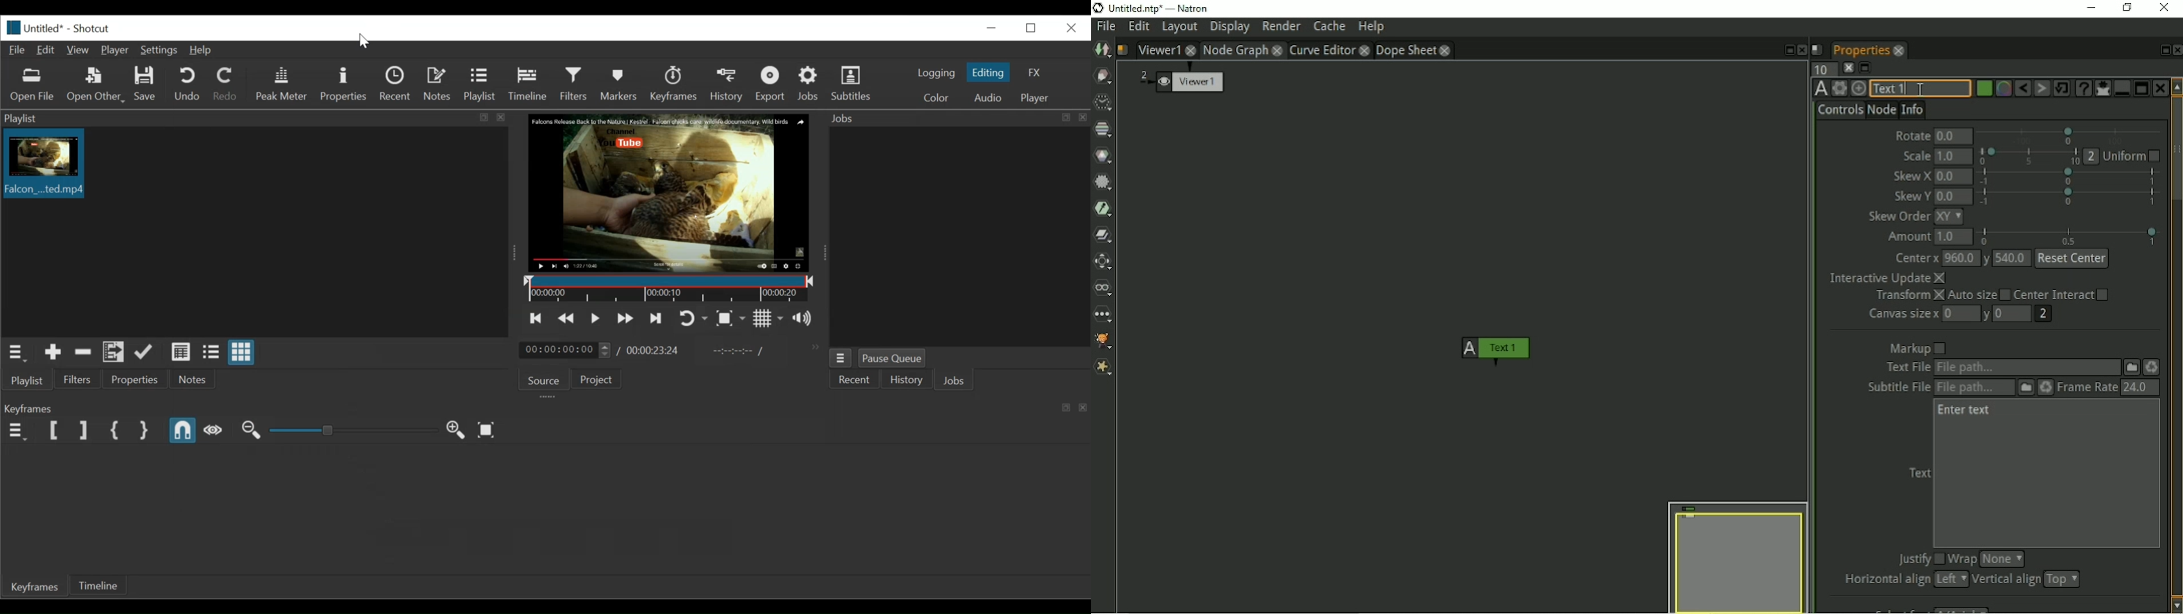 The width and height of the screenshot is (2184, 616). I want to click on 2, so click(2044, 315).